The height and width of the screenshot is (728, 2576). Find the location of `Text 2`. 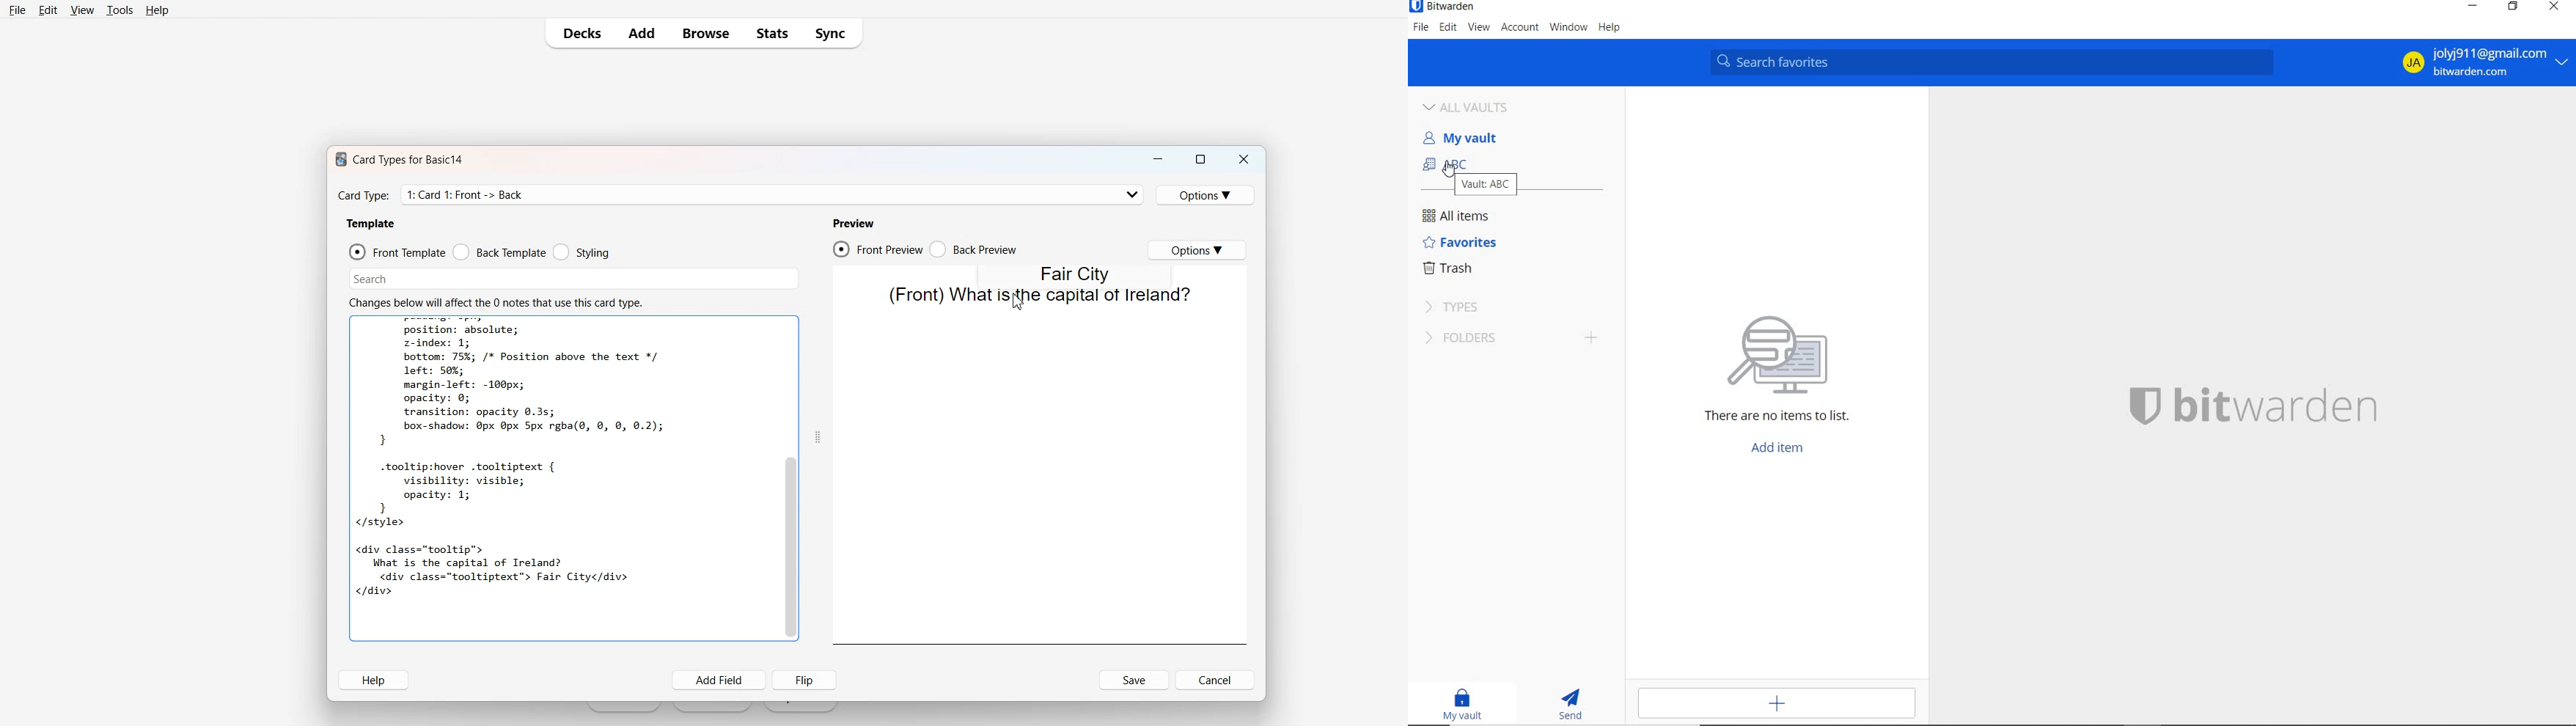

Text 2 is located at coordinates (496, 302).